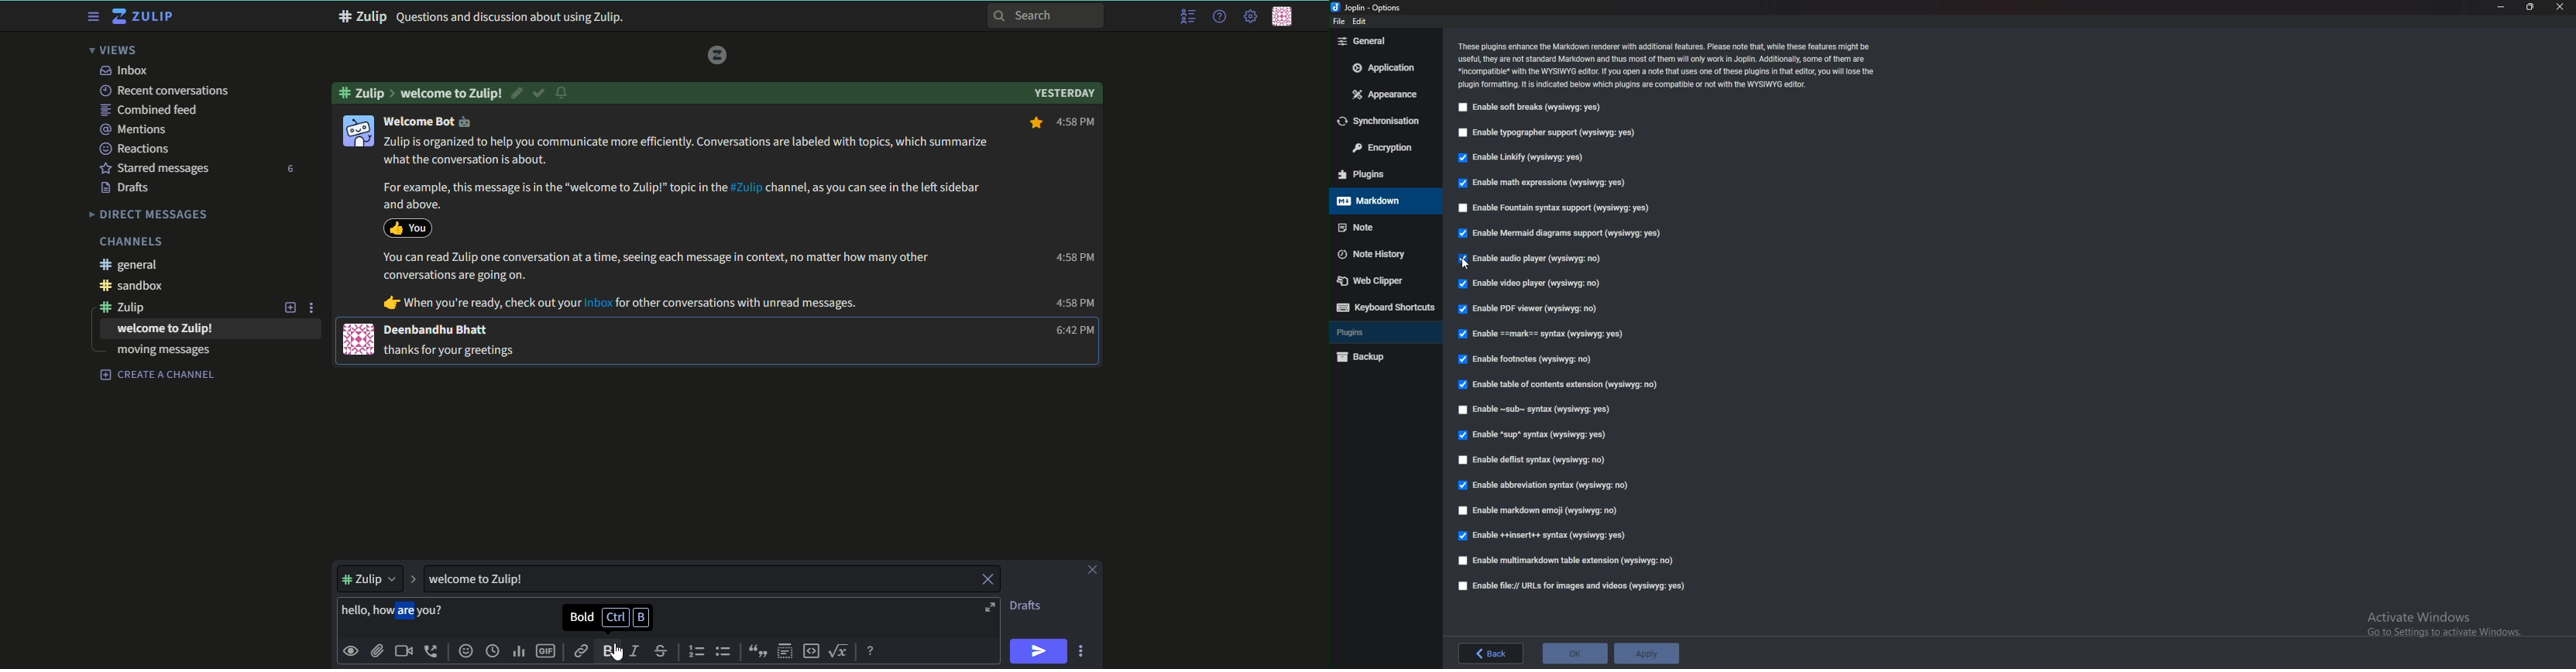 The image size is (2576, 672). What do you see at coordinates (133, 265) in the screenshot?
I see `#general` at bounding box center [133, 265].